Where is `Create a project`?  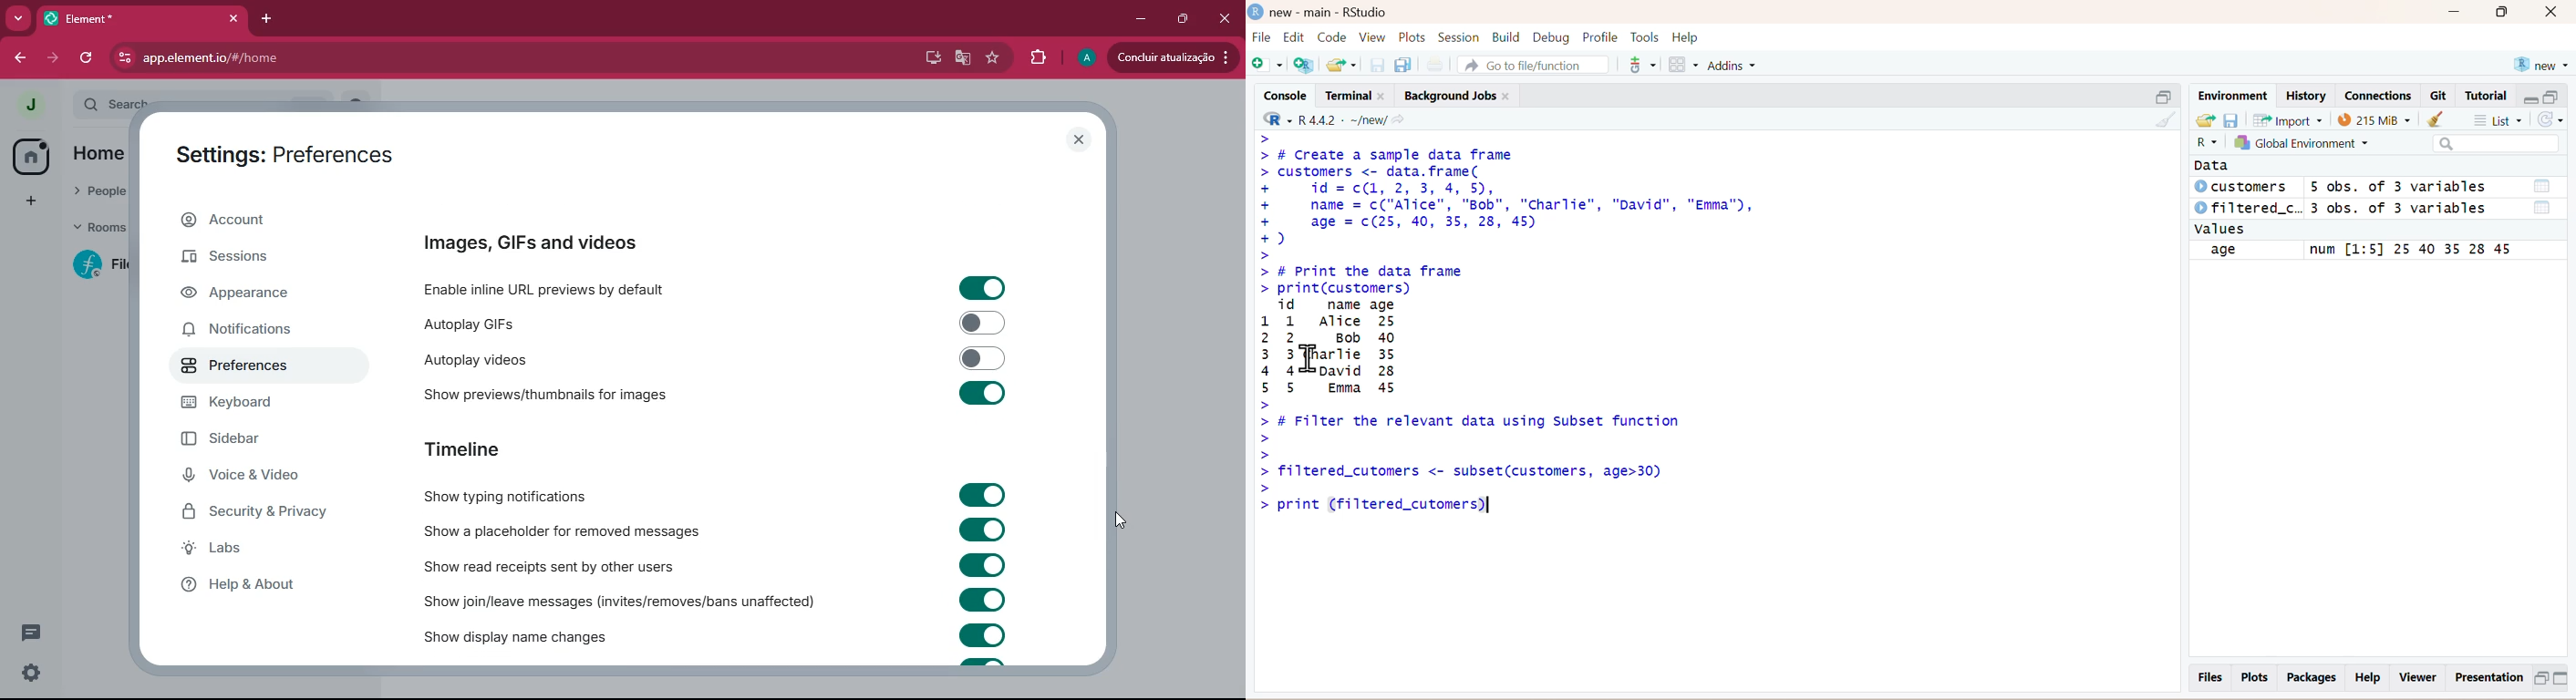
Create a project is located at coordinates (1307, 64).